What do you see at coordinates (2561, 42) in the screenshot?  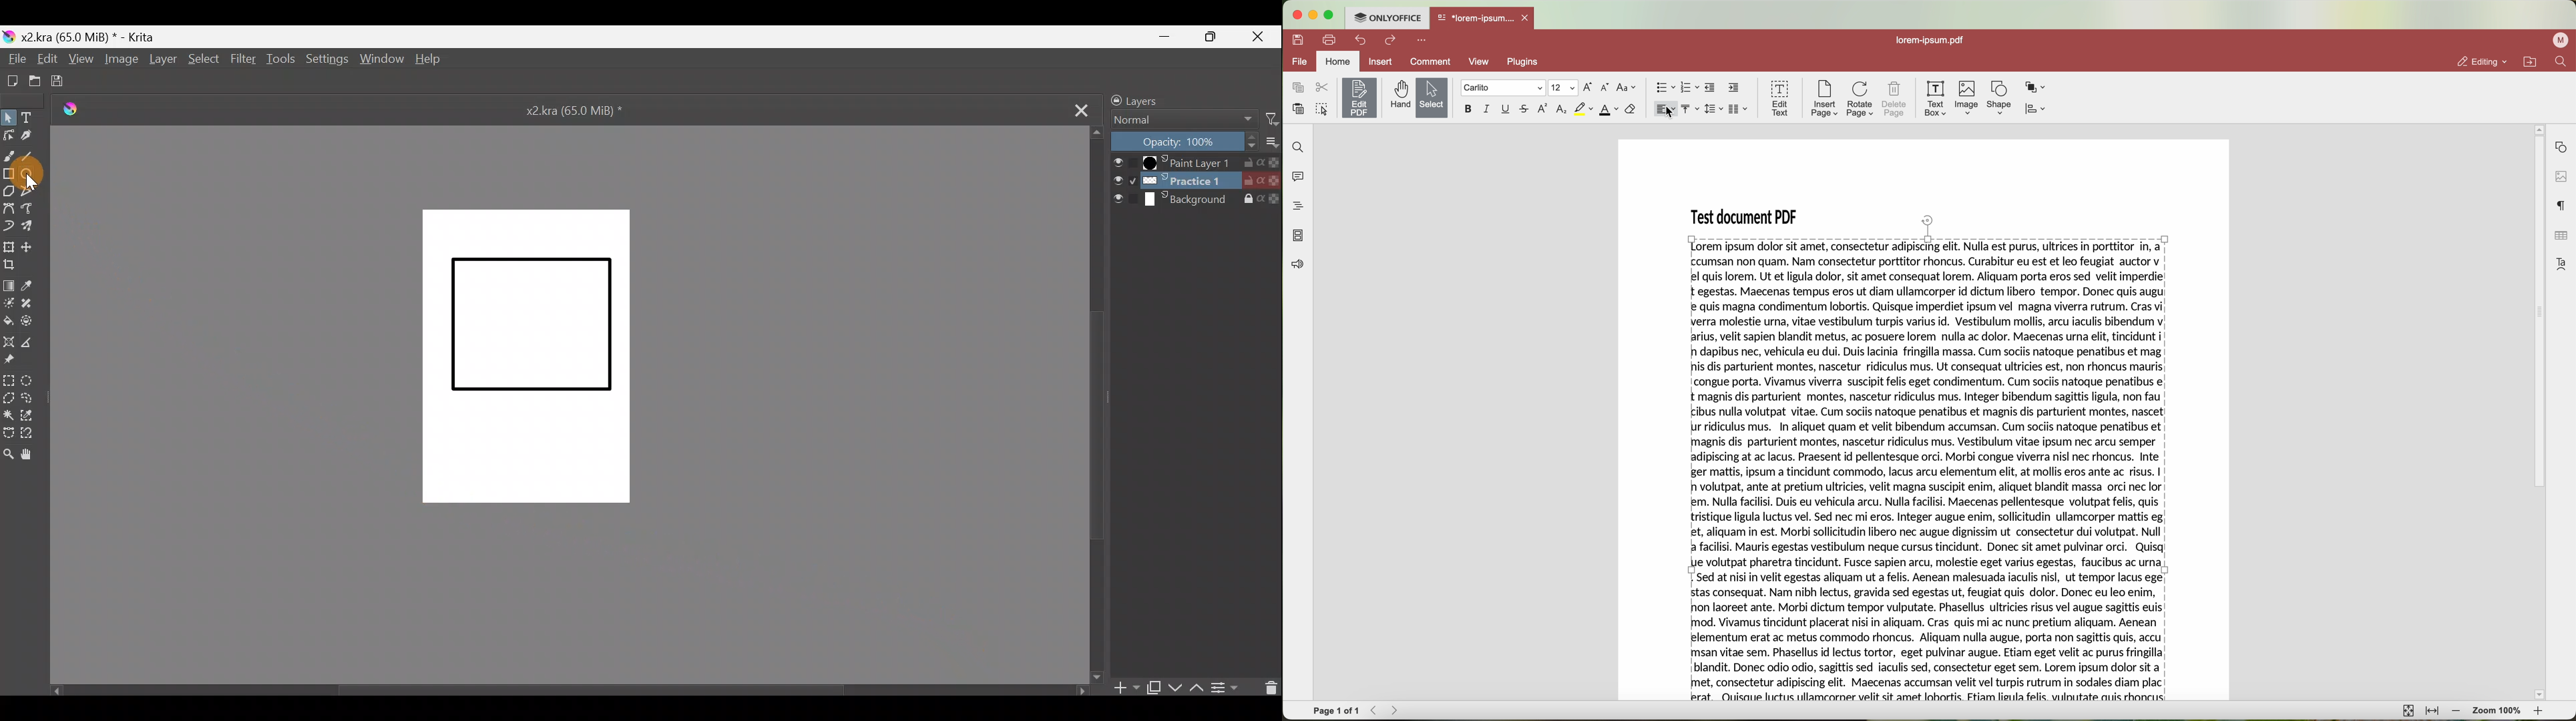 I see `user profile` at bounding box center [2561, 42].